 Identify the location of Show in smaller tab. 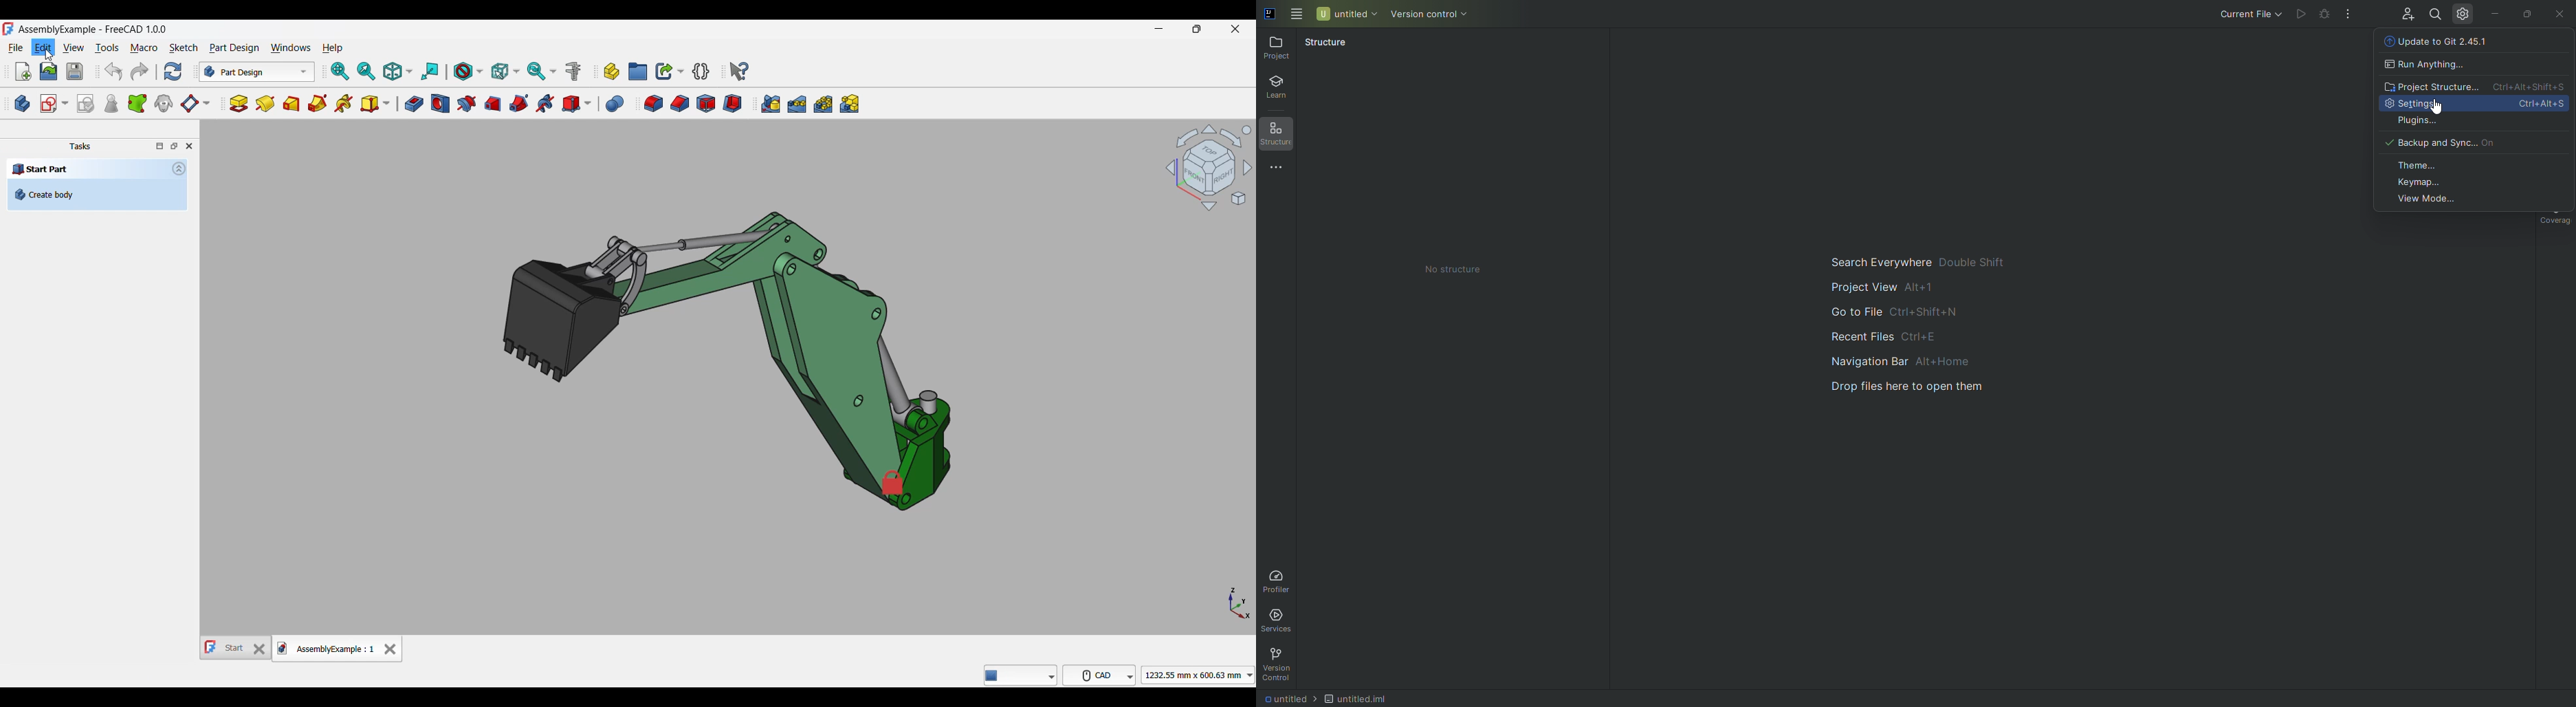
(1197, 29).